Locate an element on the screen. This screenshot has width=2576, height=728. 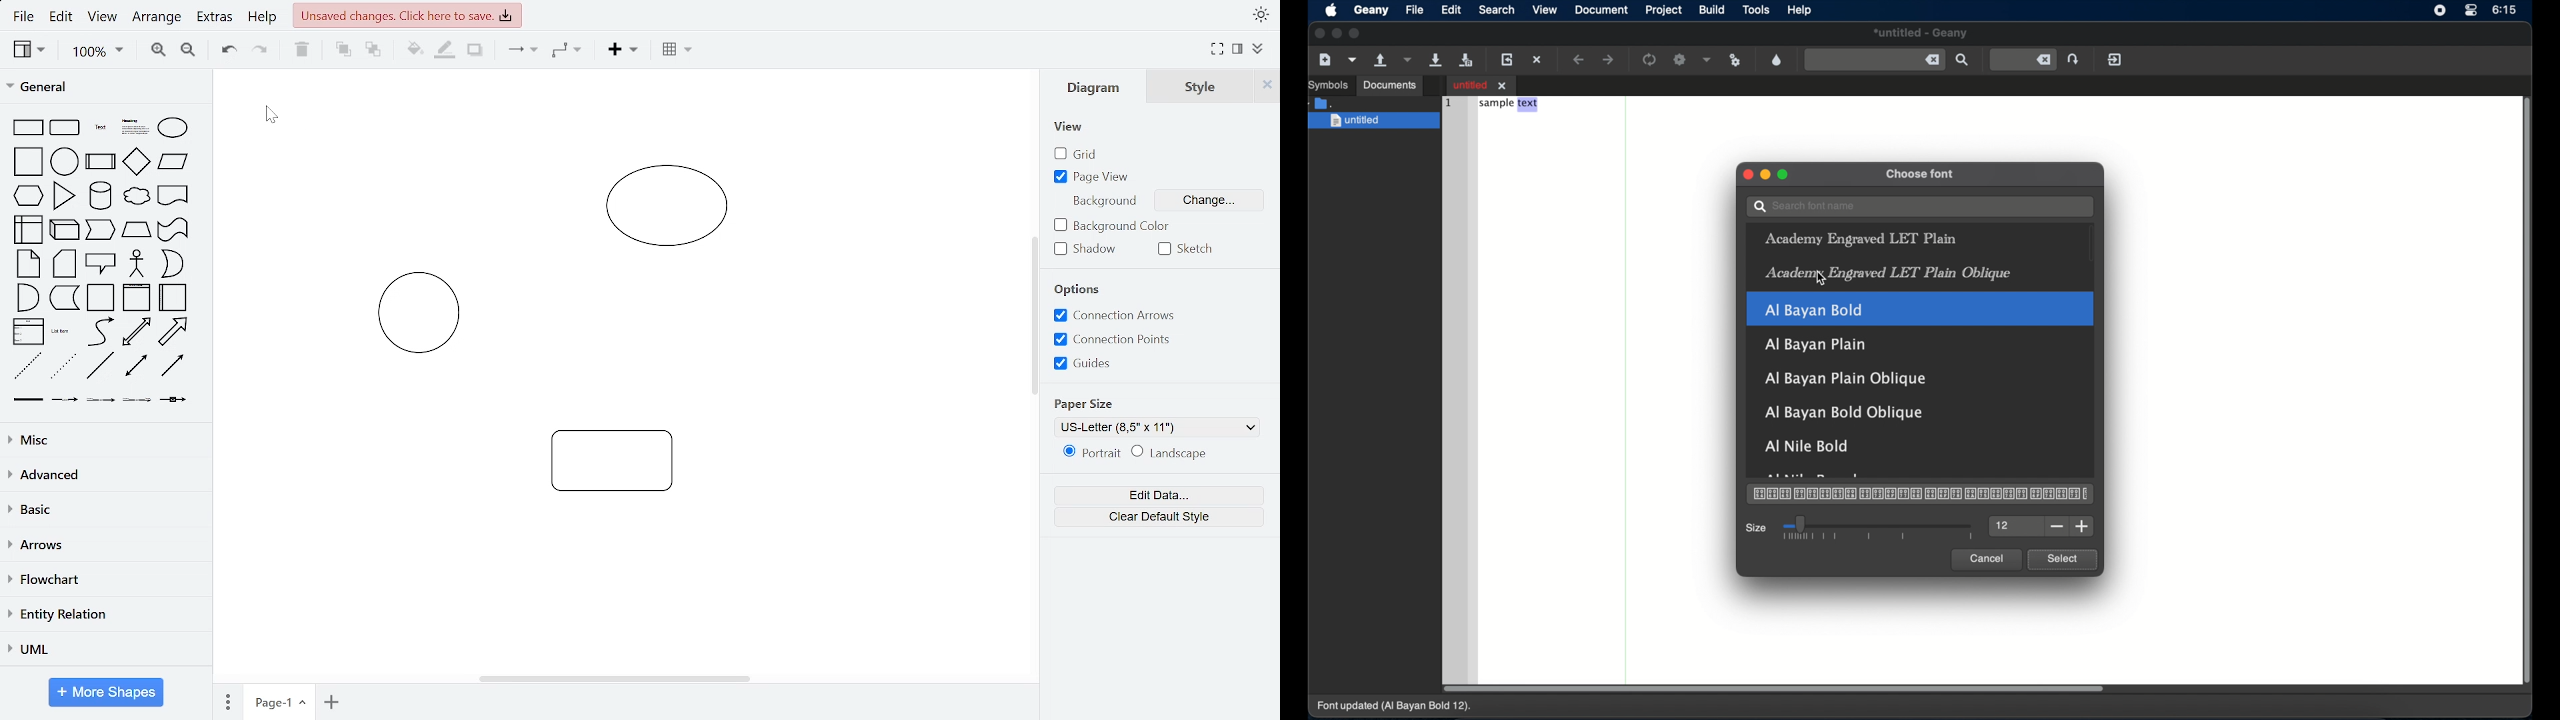
landscape is located at coordinates (1175, 453).